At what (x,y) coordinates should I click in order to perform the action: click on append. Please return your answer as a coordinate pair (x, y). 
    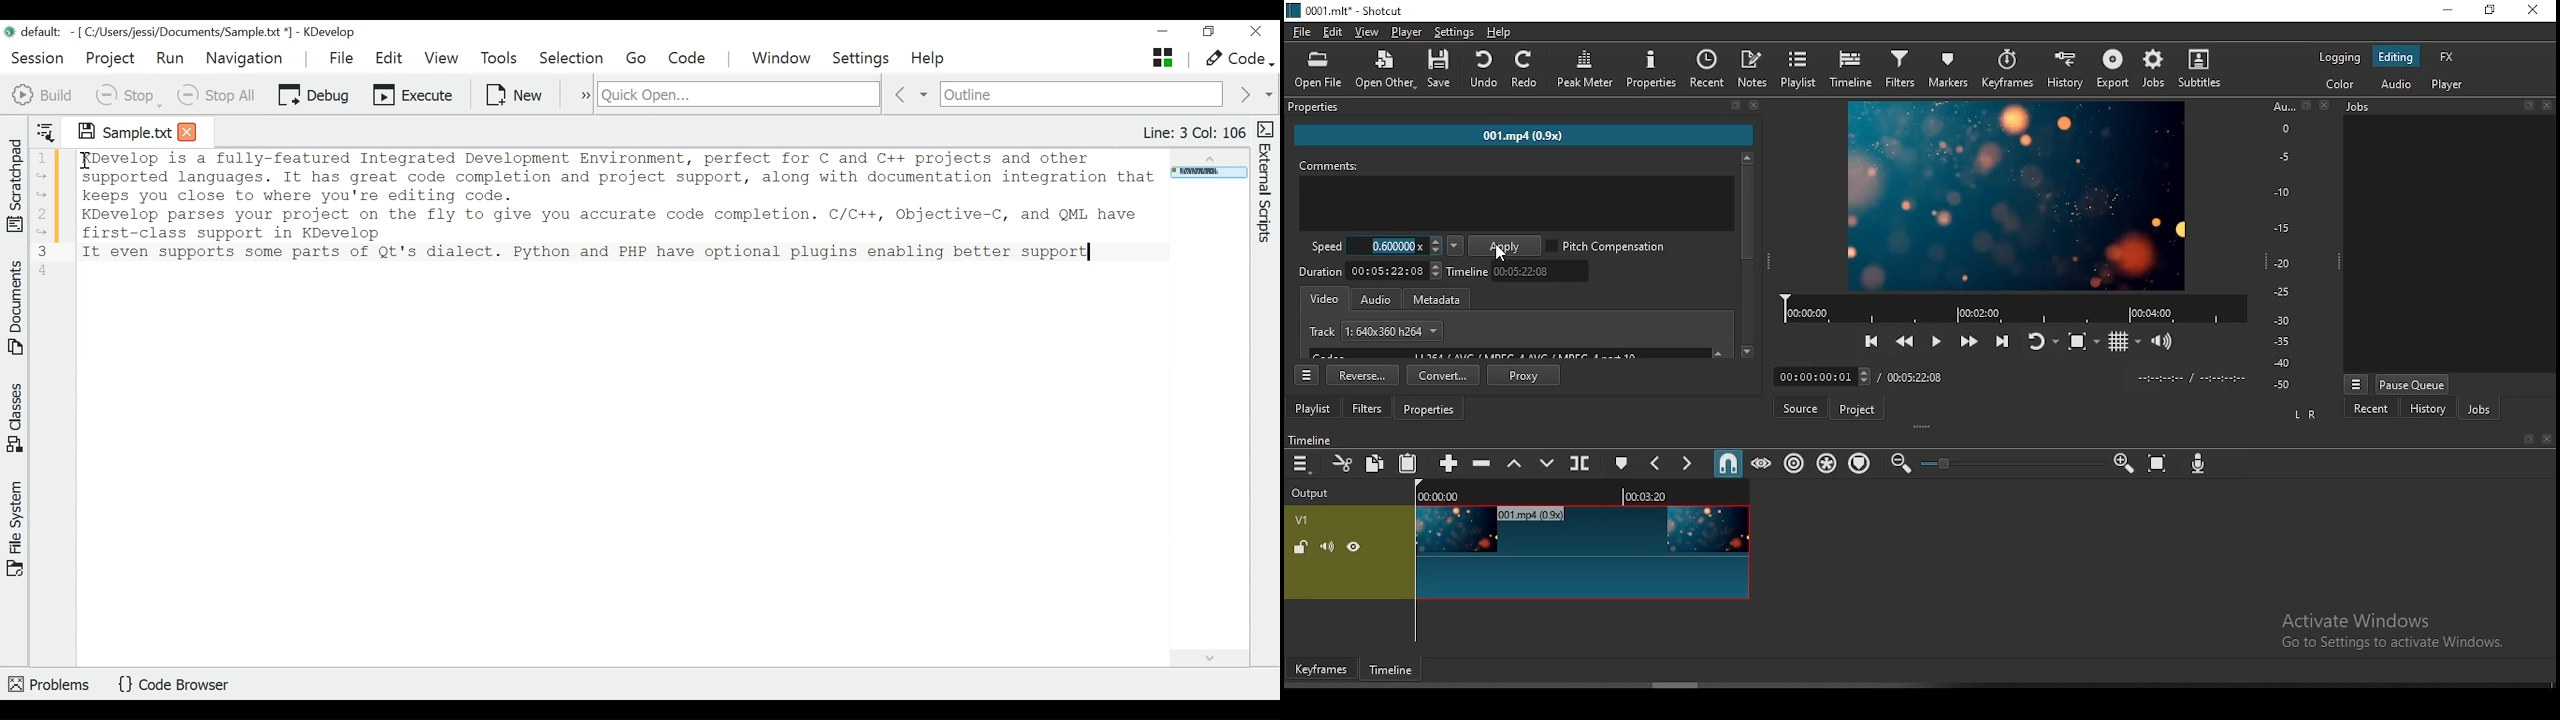
    Looking at the image, I should click on (1446, 460).